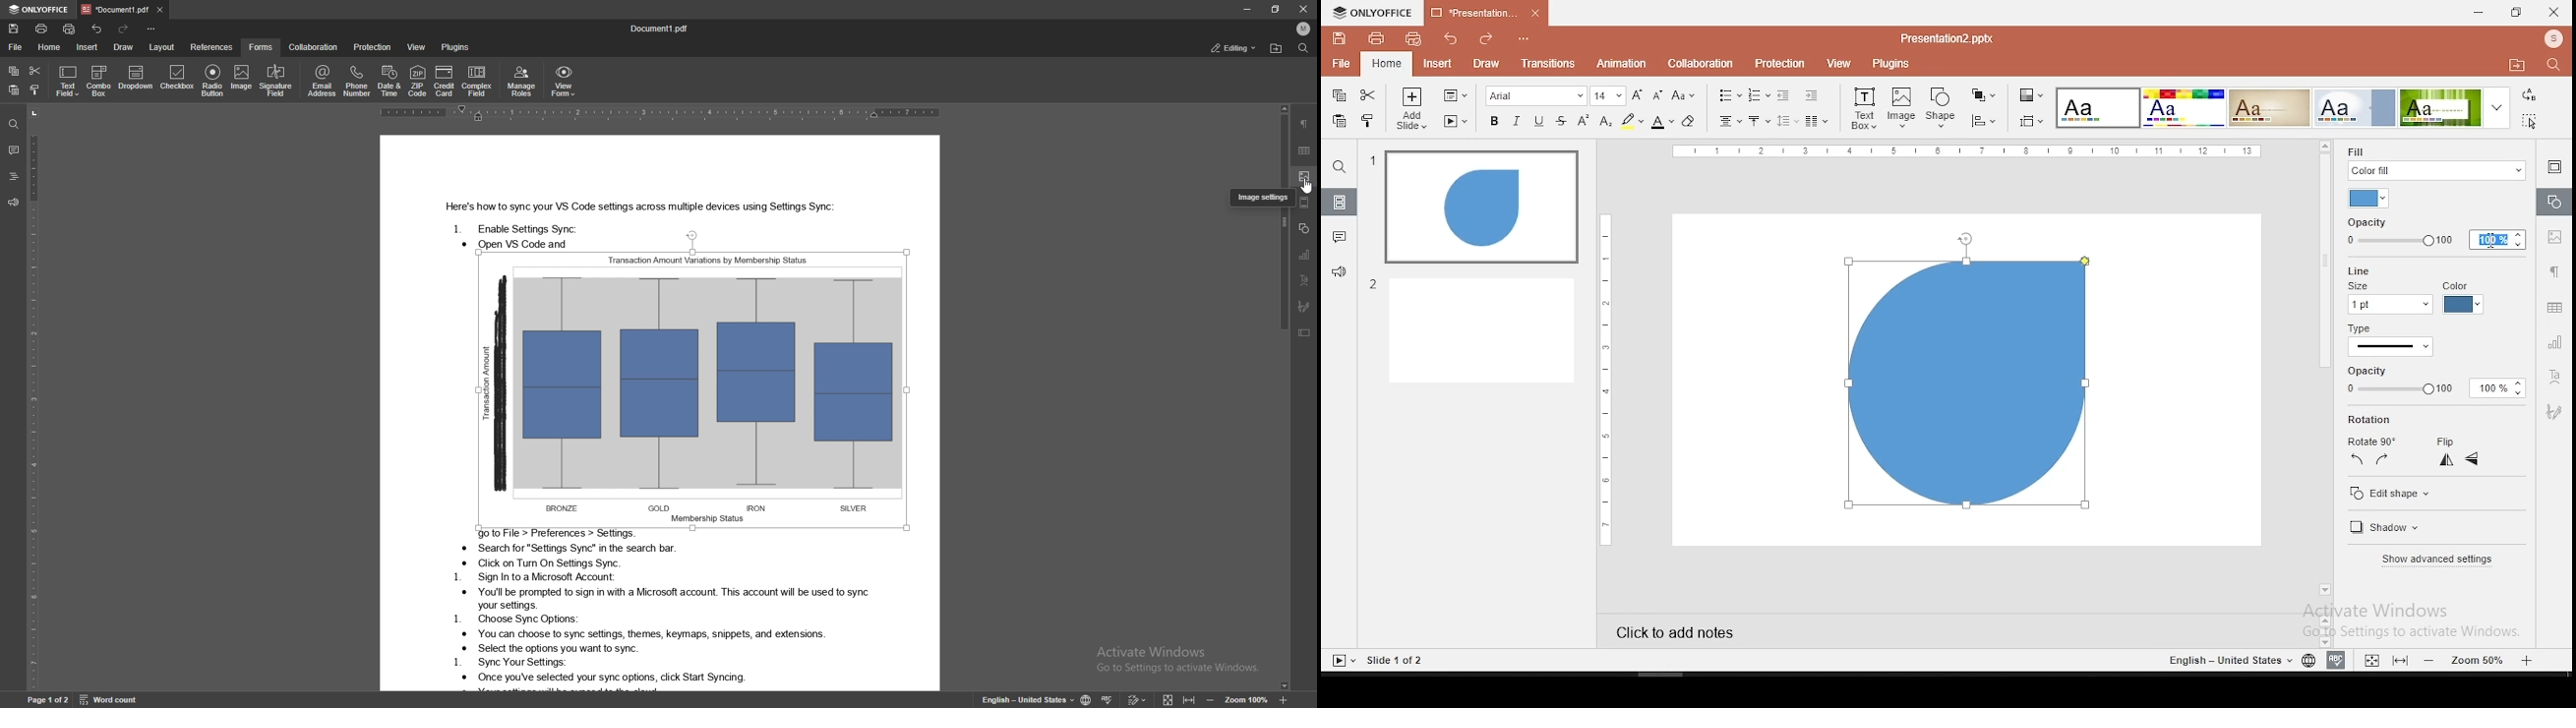 The height and width of the screenshot is (728, 2576). I want to click on start slideshow, so click(1456, 122).